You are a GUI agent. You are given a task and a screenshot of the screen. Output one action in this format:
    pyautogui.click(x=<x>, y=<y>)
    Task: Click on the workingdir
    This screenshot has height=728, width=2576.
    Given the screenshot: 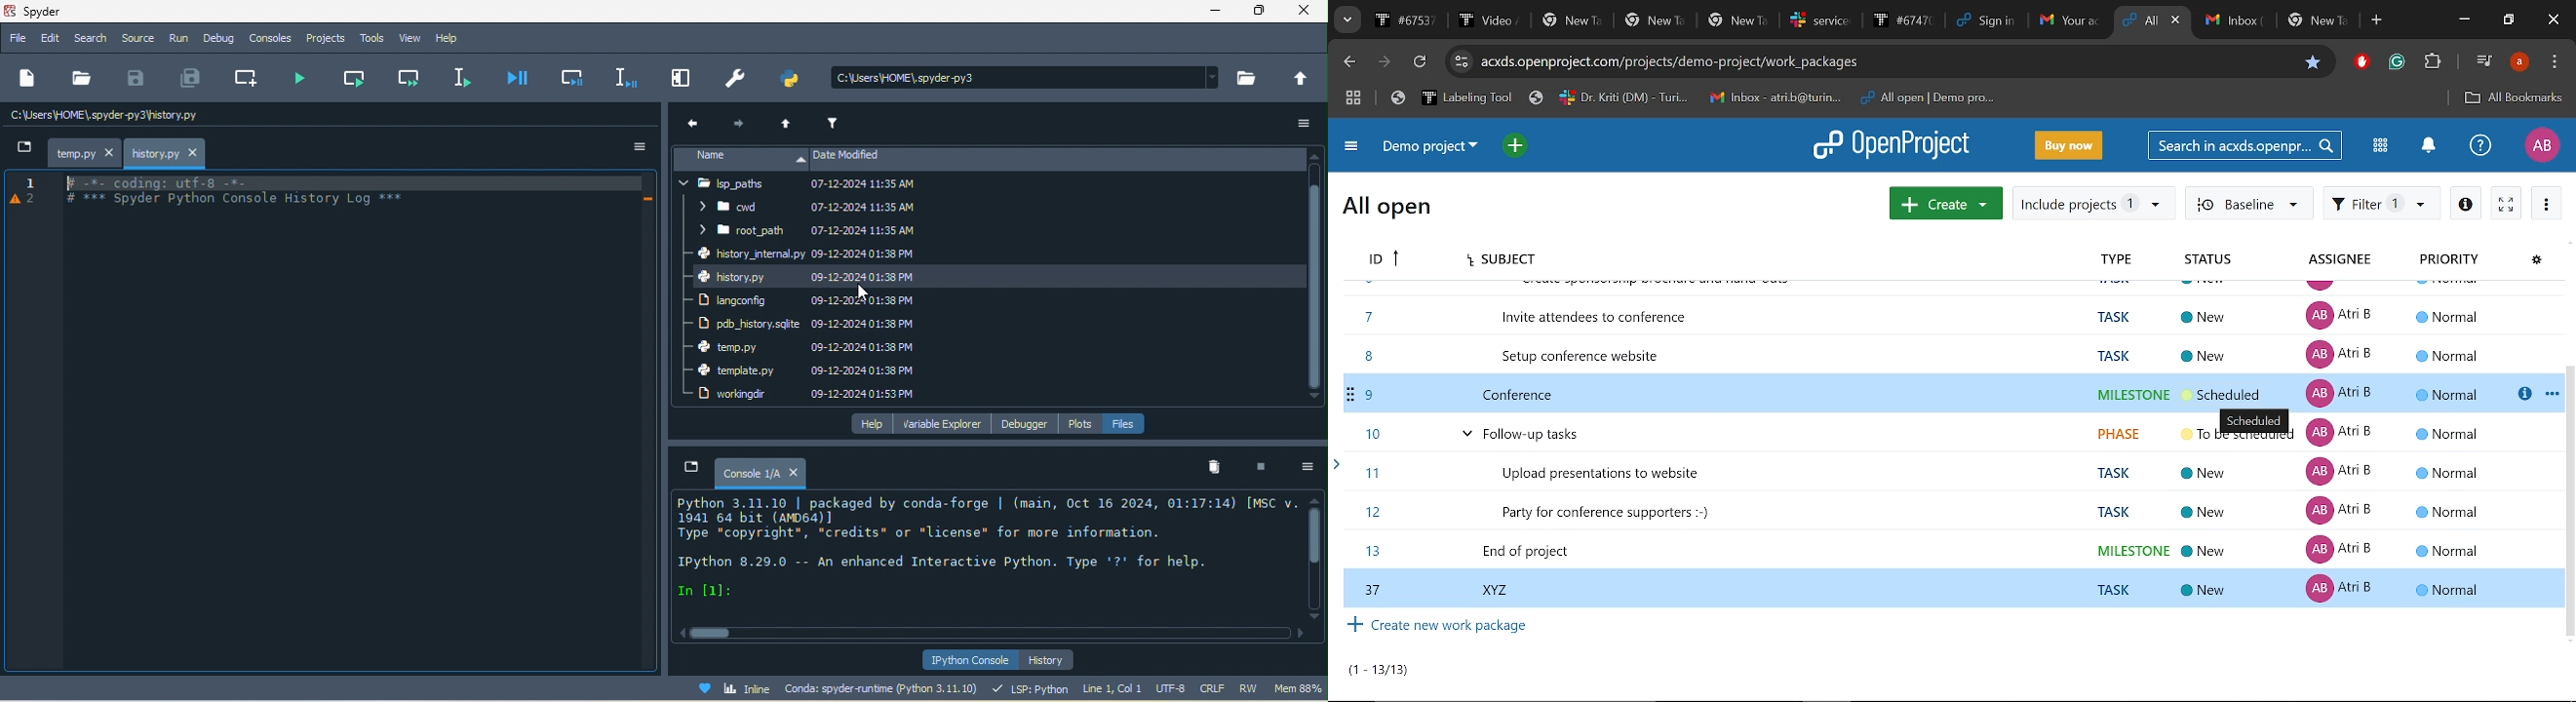 What is the action you would take?
    pyautogui.click(x=742, y=396)
    